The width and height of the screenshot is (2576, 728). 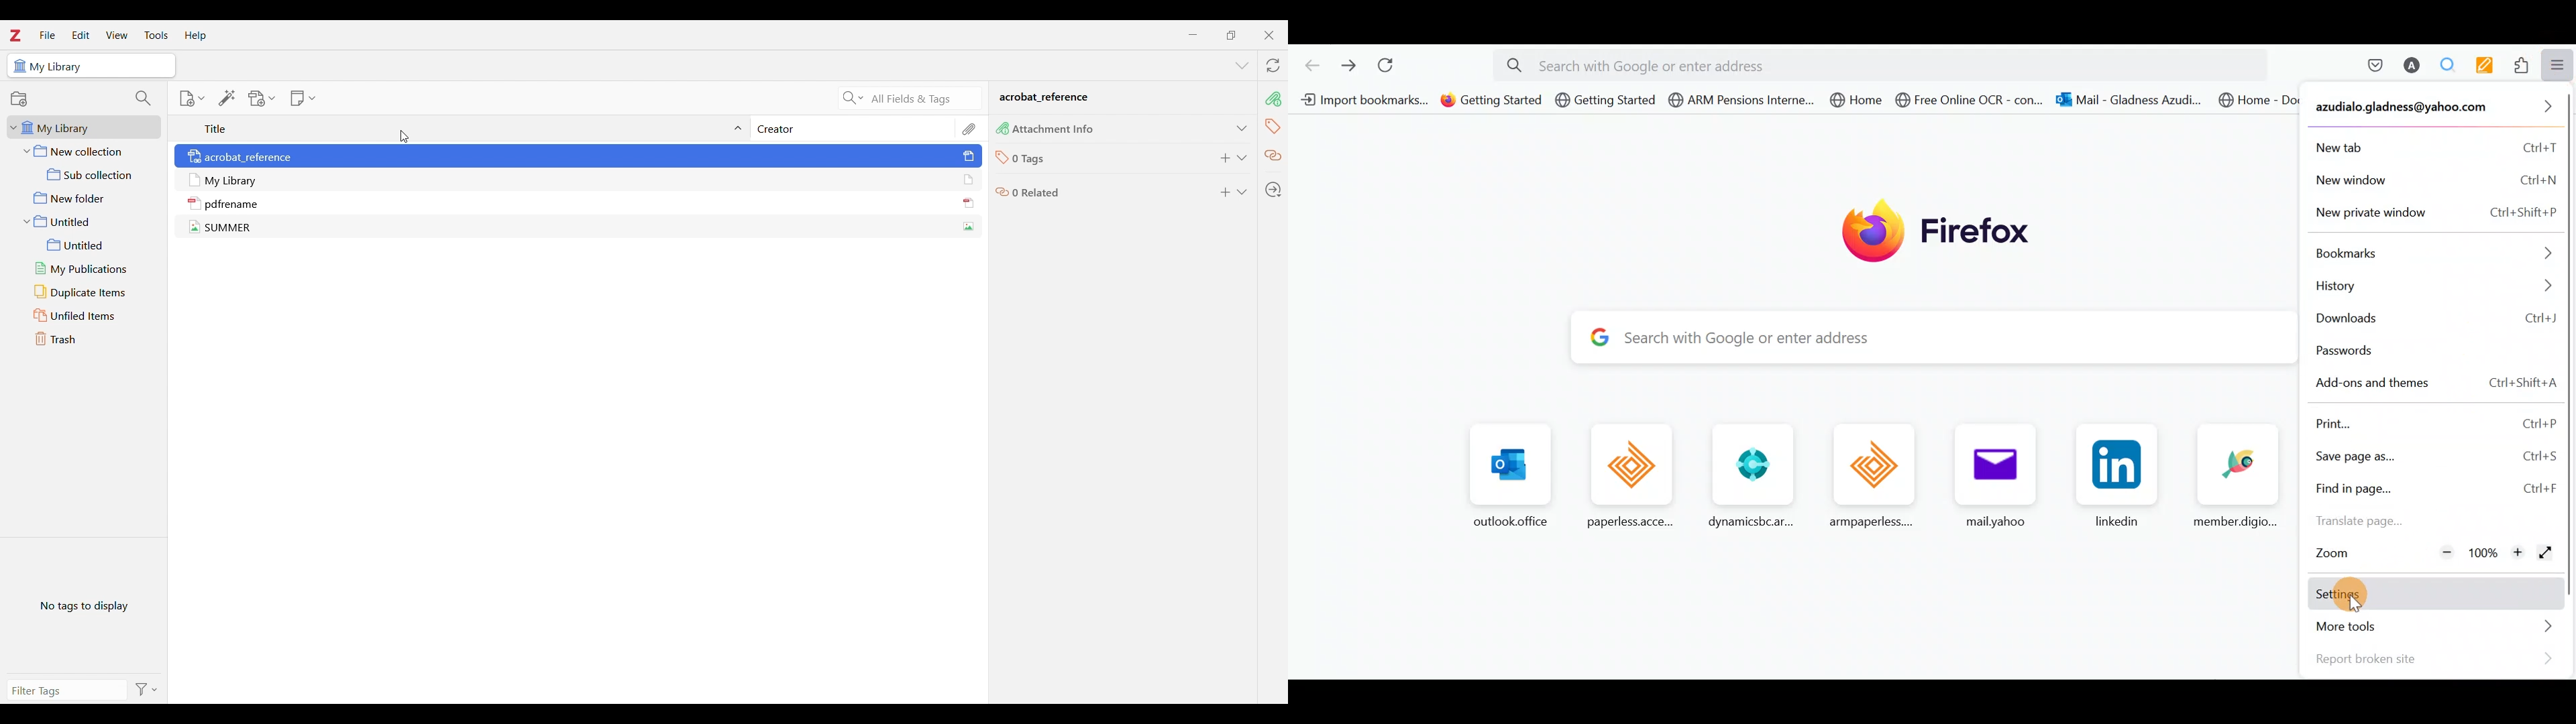 What do you see at coordinates (1347, 62) in the screenshot?
I see `Go forward one page` at bounding box center [1347, 62].